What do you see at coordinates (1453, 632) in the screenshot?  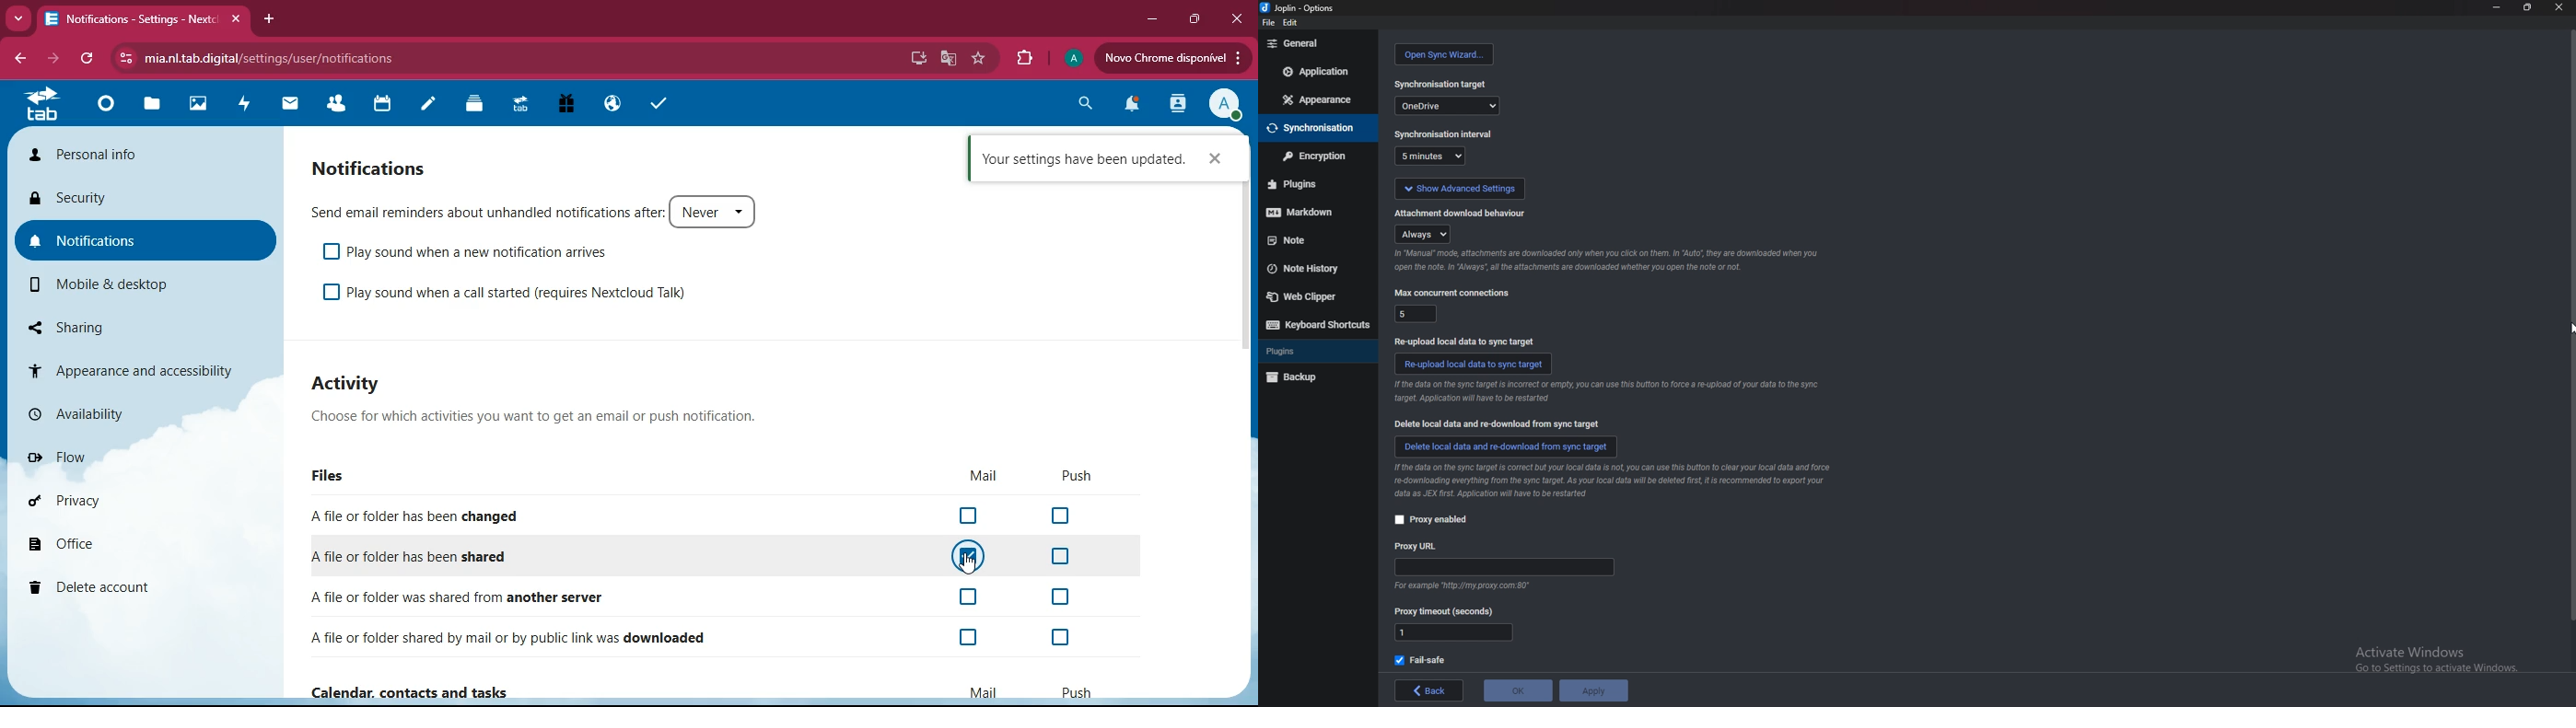 I see `proxy timeout` at bounding box center [1453, 632].